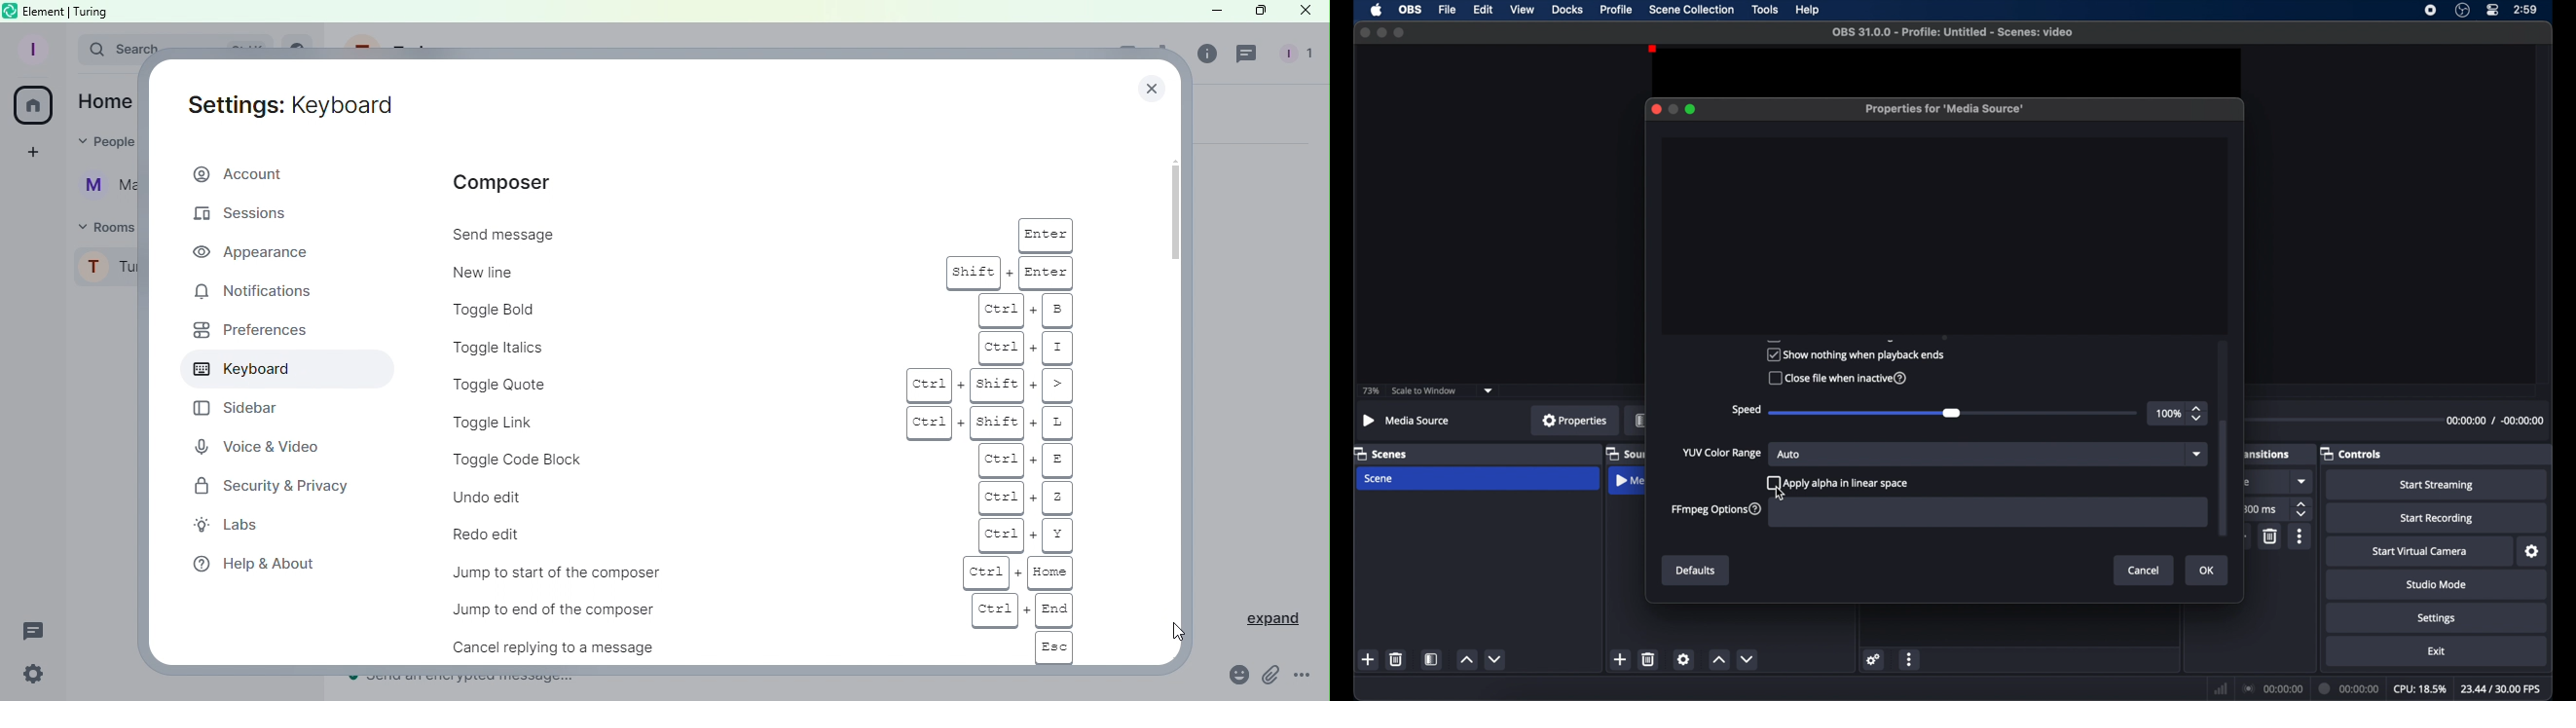 This screenshot has width=2576, height=728. What do you see at coordinates (1617, 9) in the screenshot?
I see `profile` at bounding box center [1617, 9].